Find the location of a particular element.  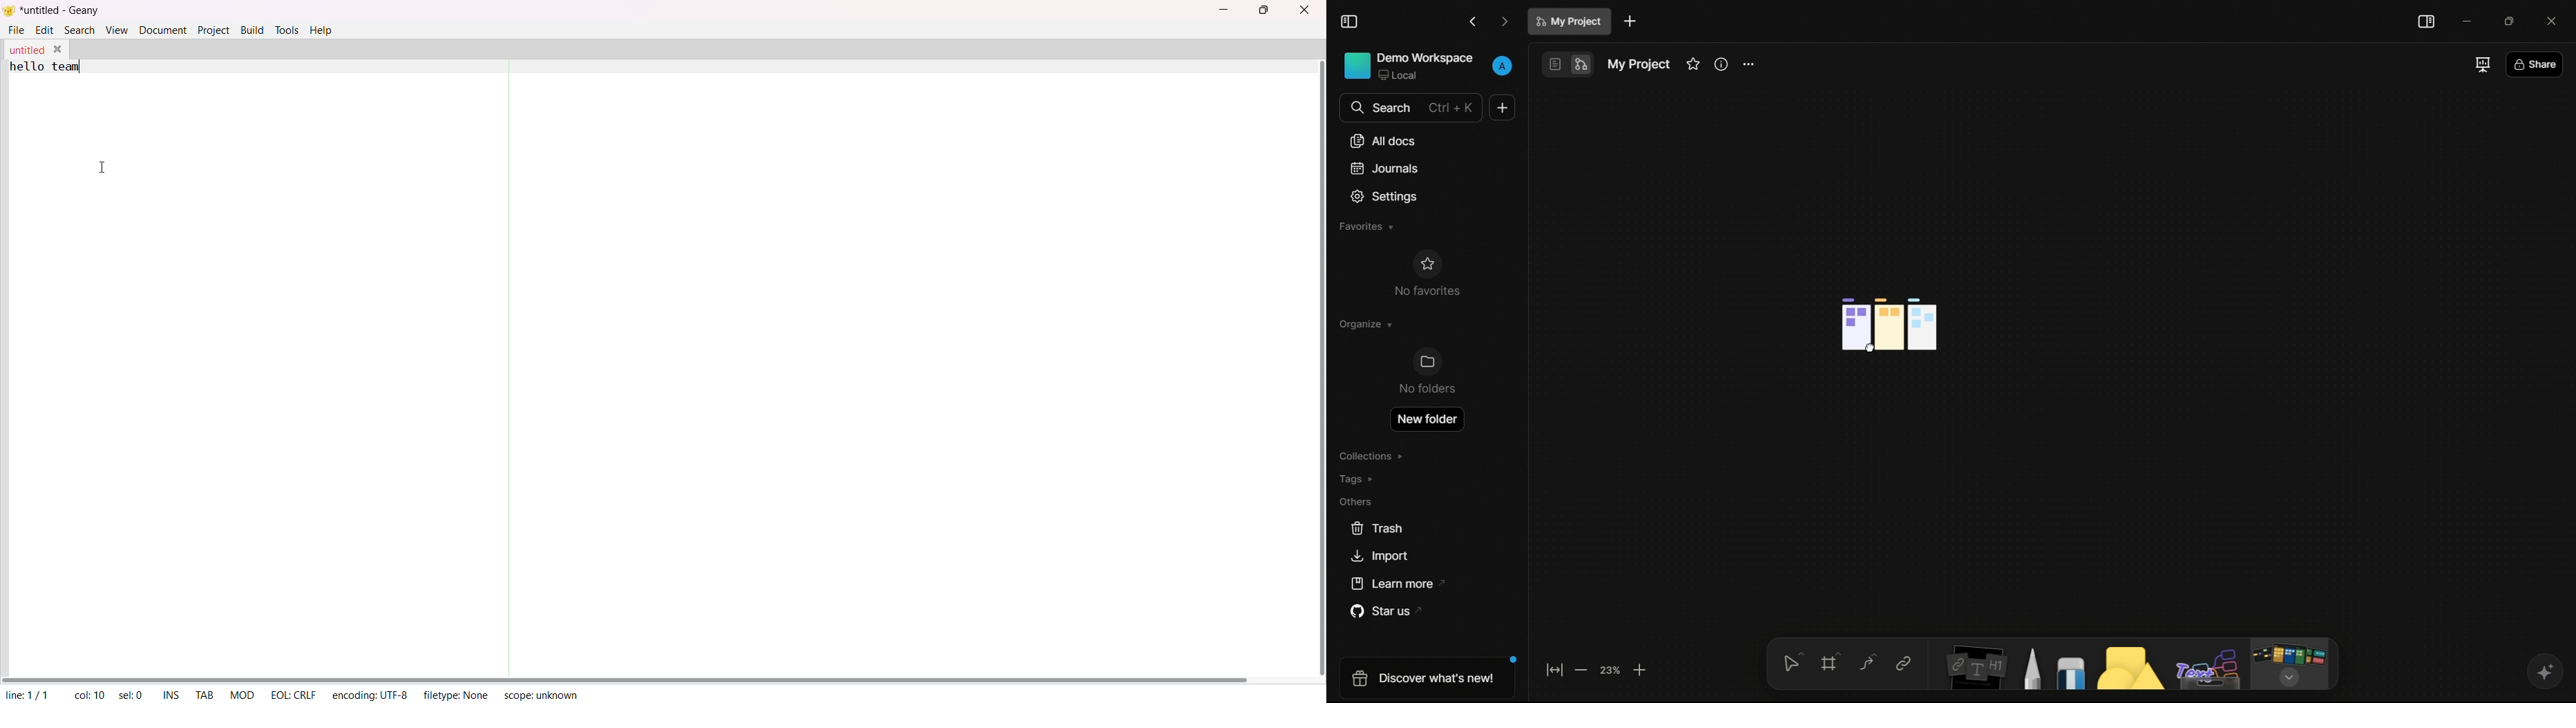

close is located at coordinates (57, 50).